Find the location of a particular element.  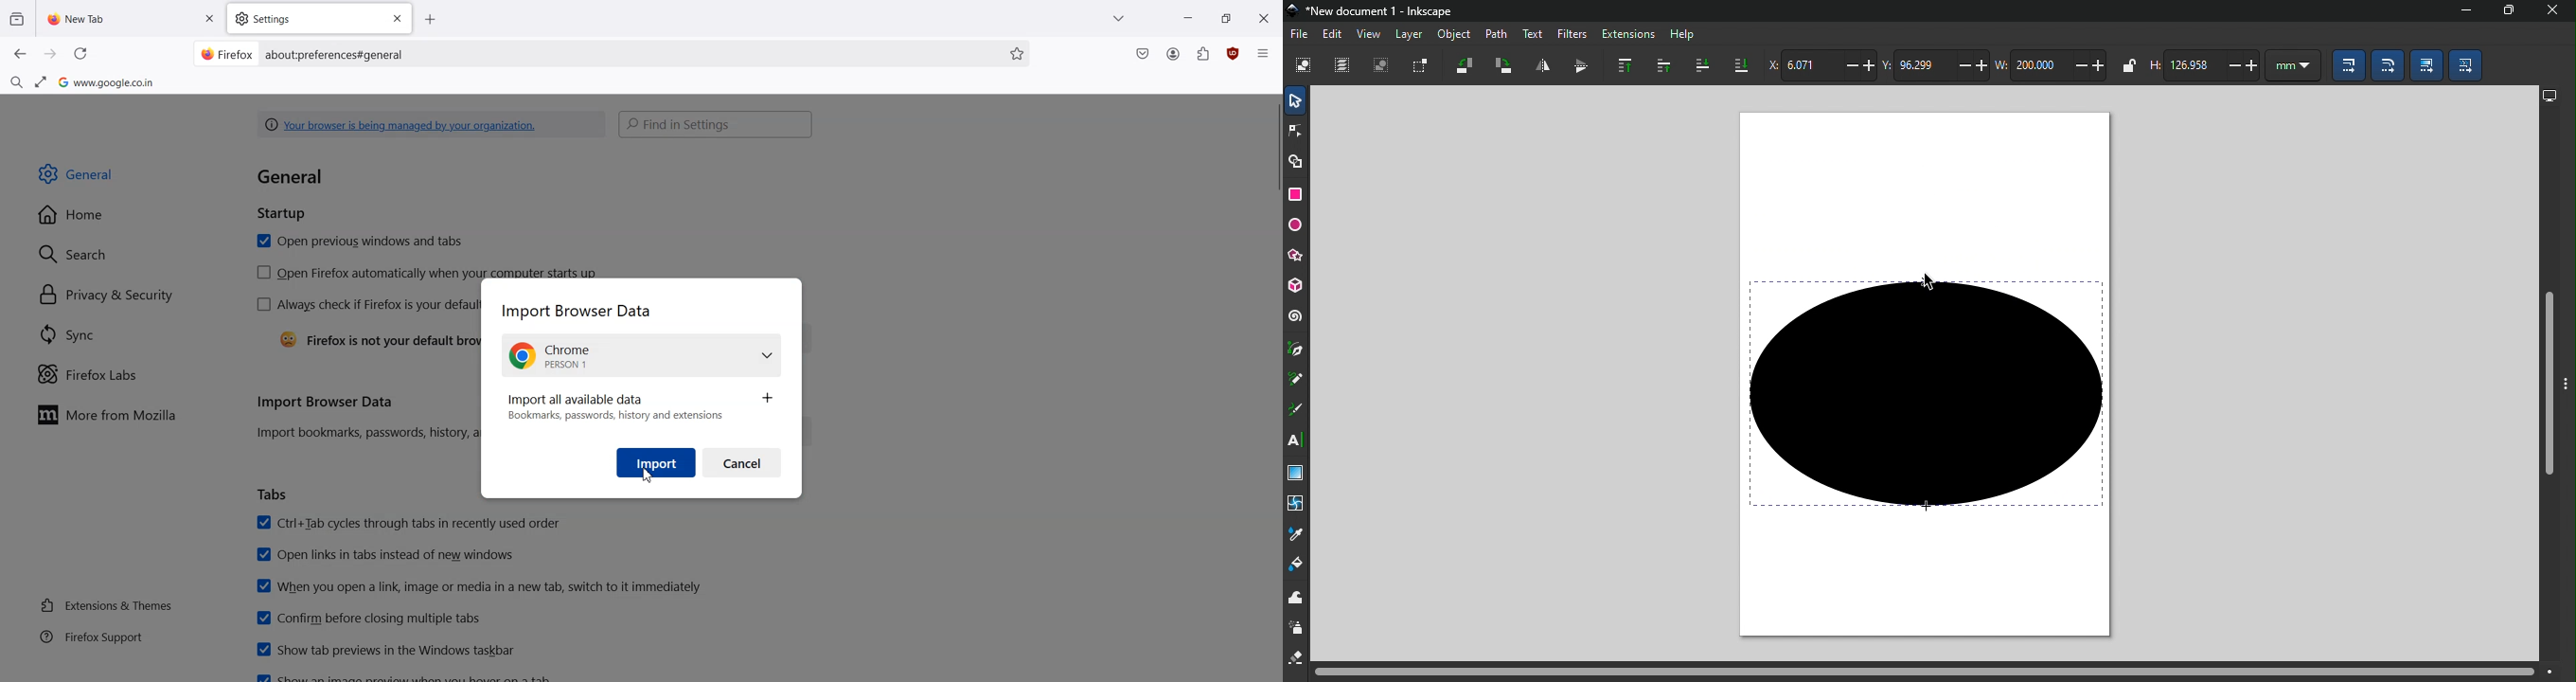

Object flip horizontal is located at coordinates (1542, 65).